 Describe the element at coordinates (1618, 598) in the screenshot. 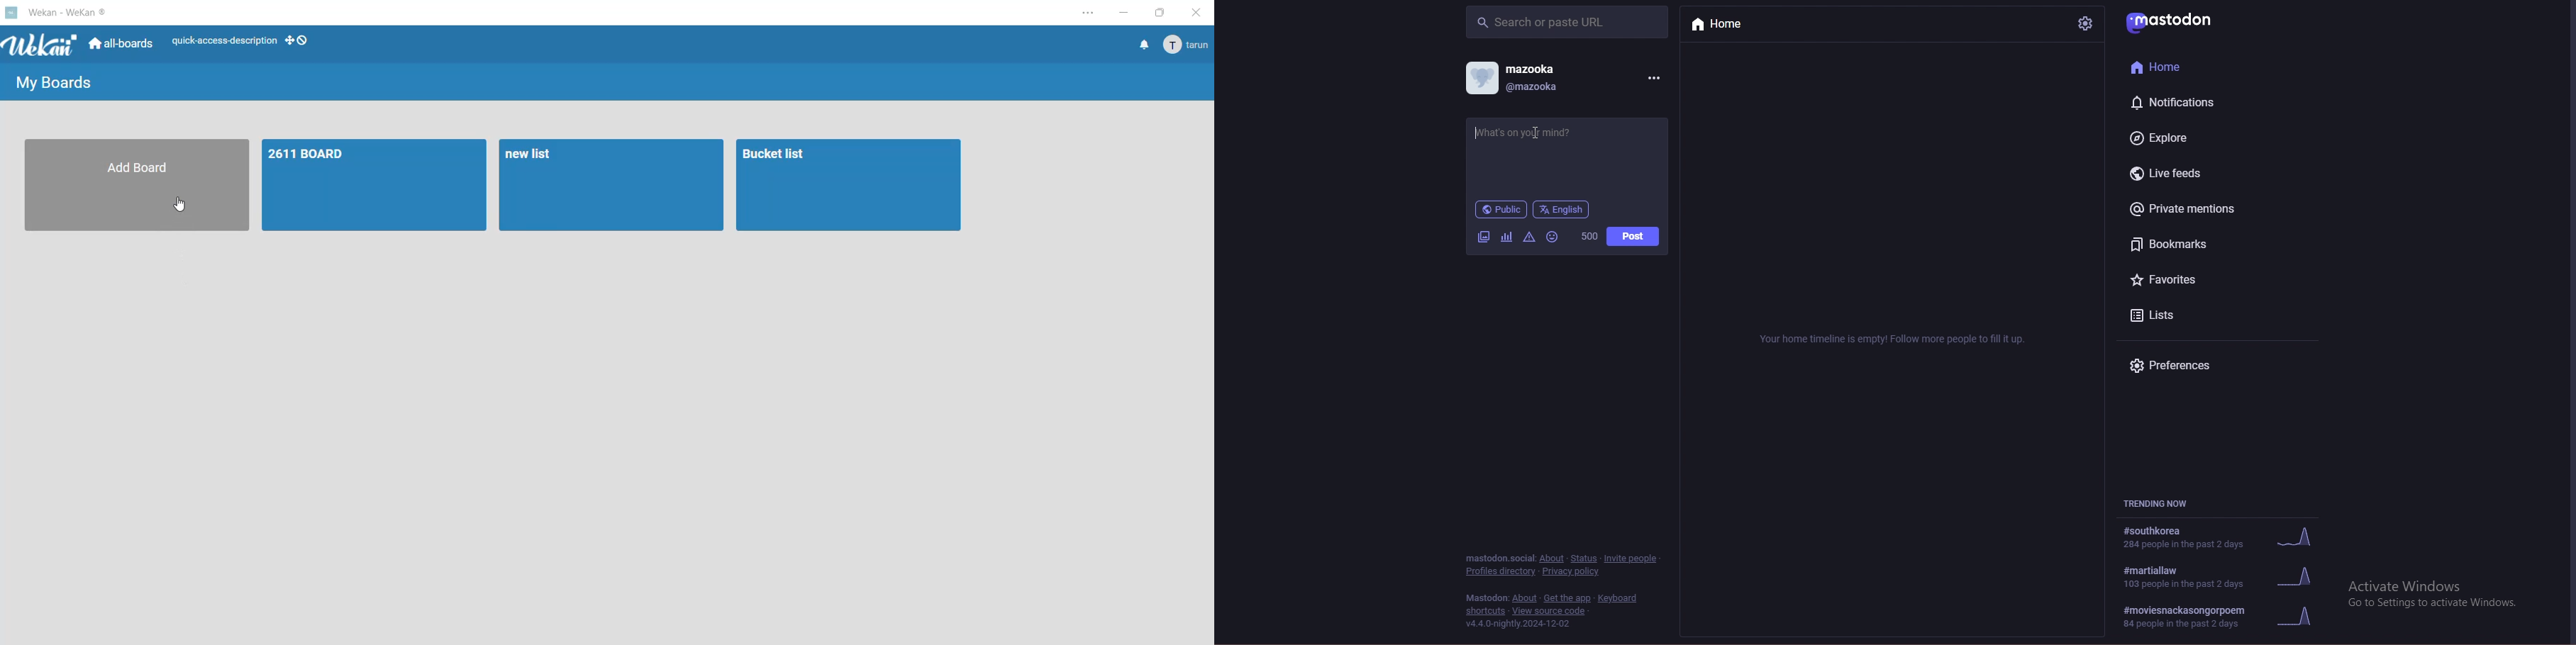

I see `keyboard` at that location.